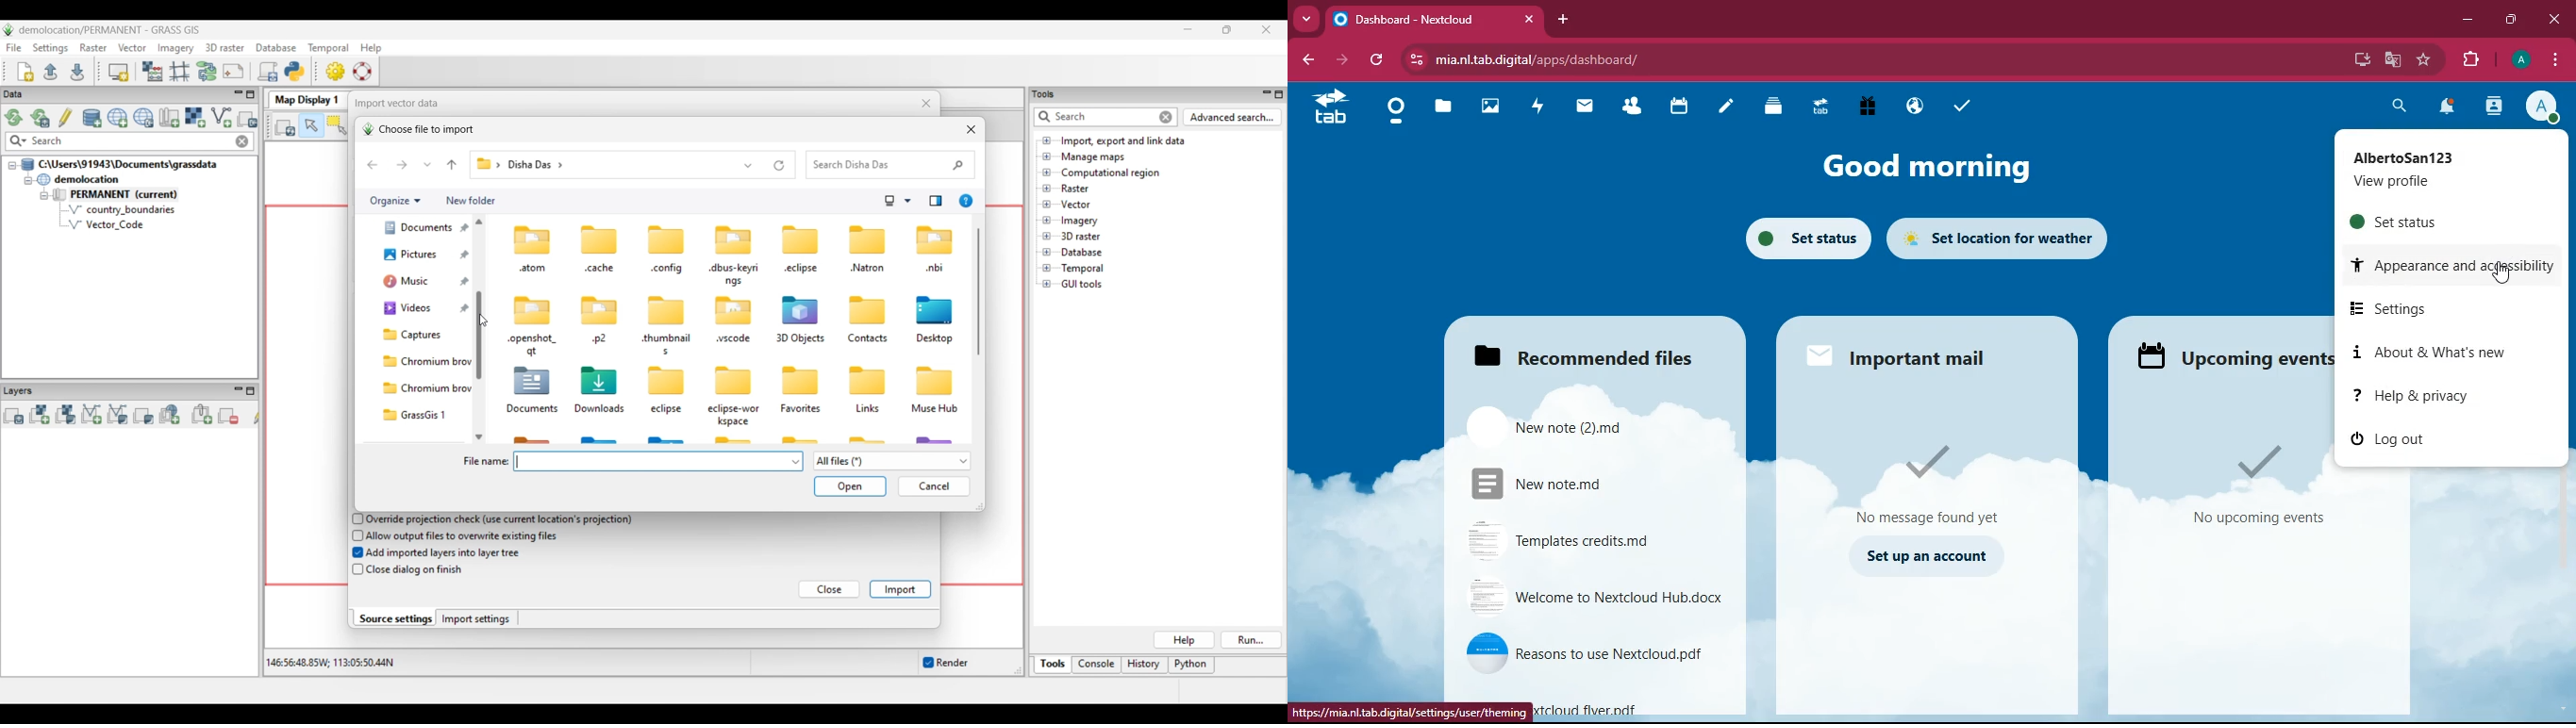  What do you see at coordinates (1907, 356) in the screenshot?
I see `mail` at bounding box center [1907, 356].